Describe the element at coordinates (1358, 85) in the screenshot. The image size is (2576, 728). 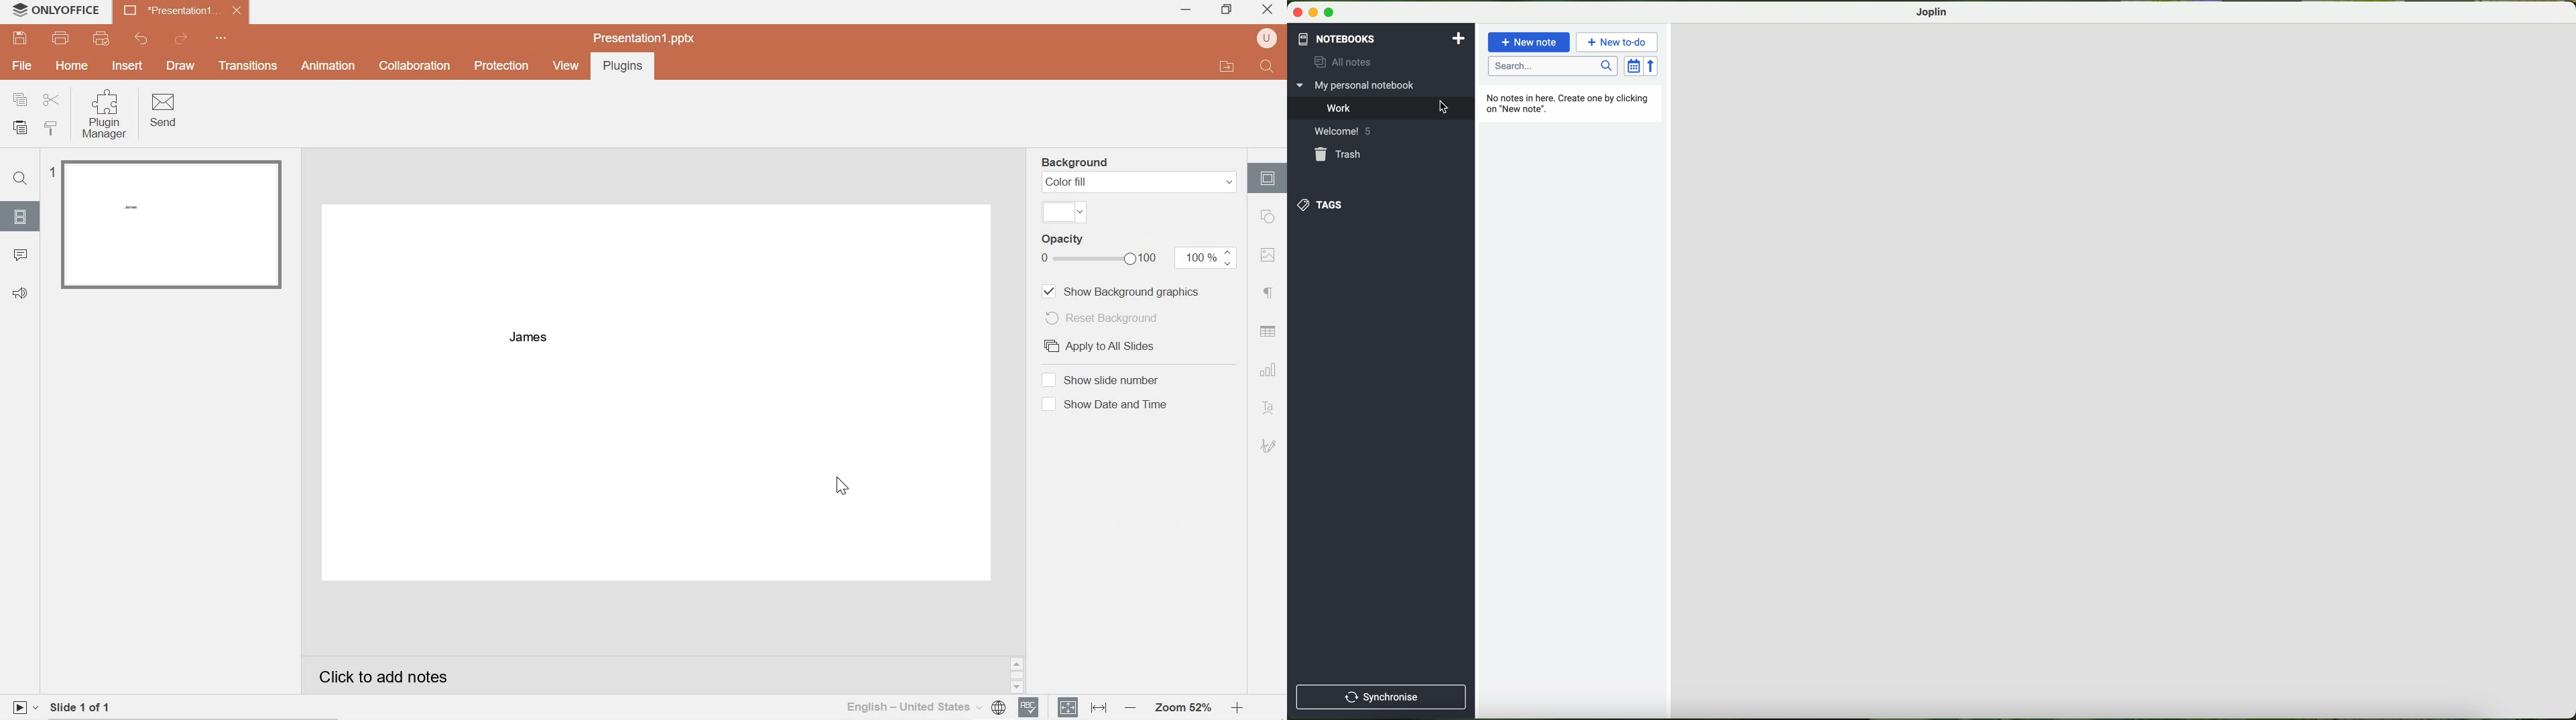
I see `my personal notebook` at that location.